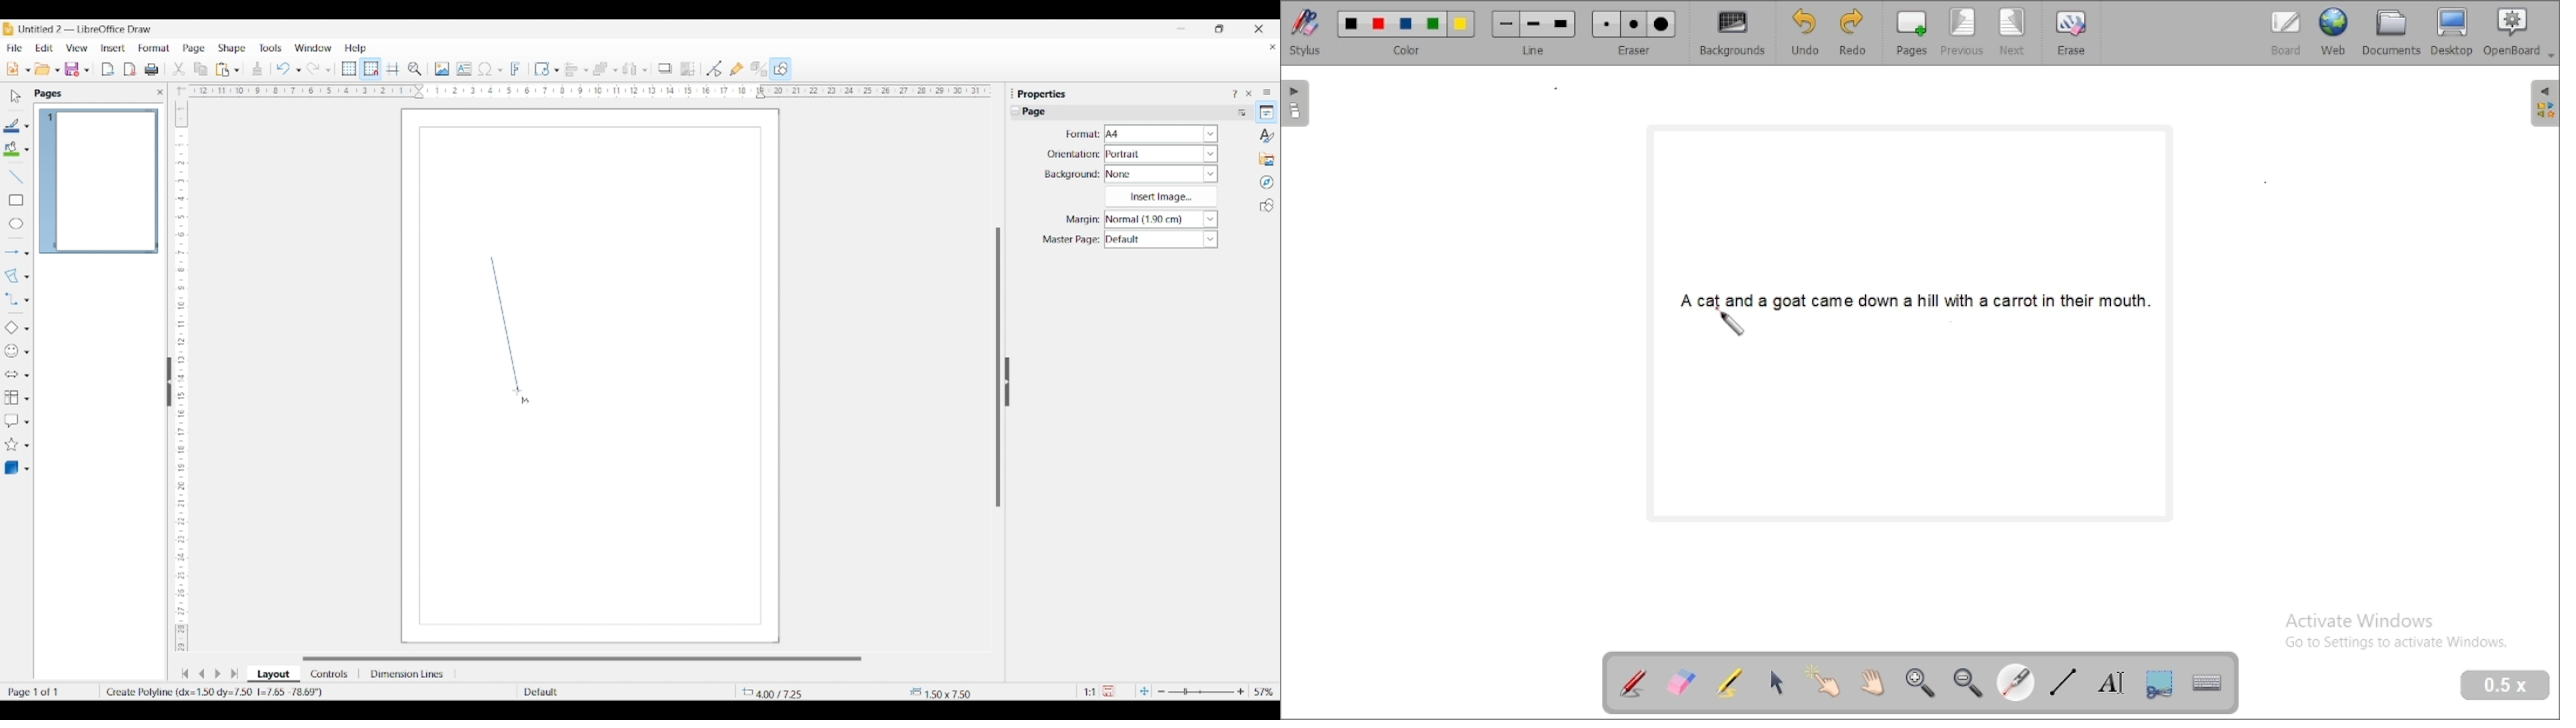  Describe the element at coordinates (15, 176) in the screenshot. I see `Insert line` at that location.